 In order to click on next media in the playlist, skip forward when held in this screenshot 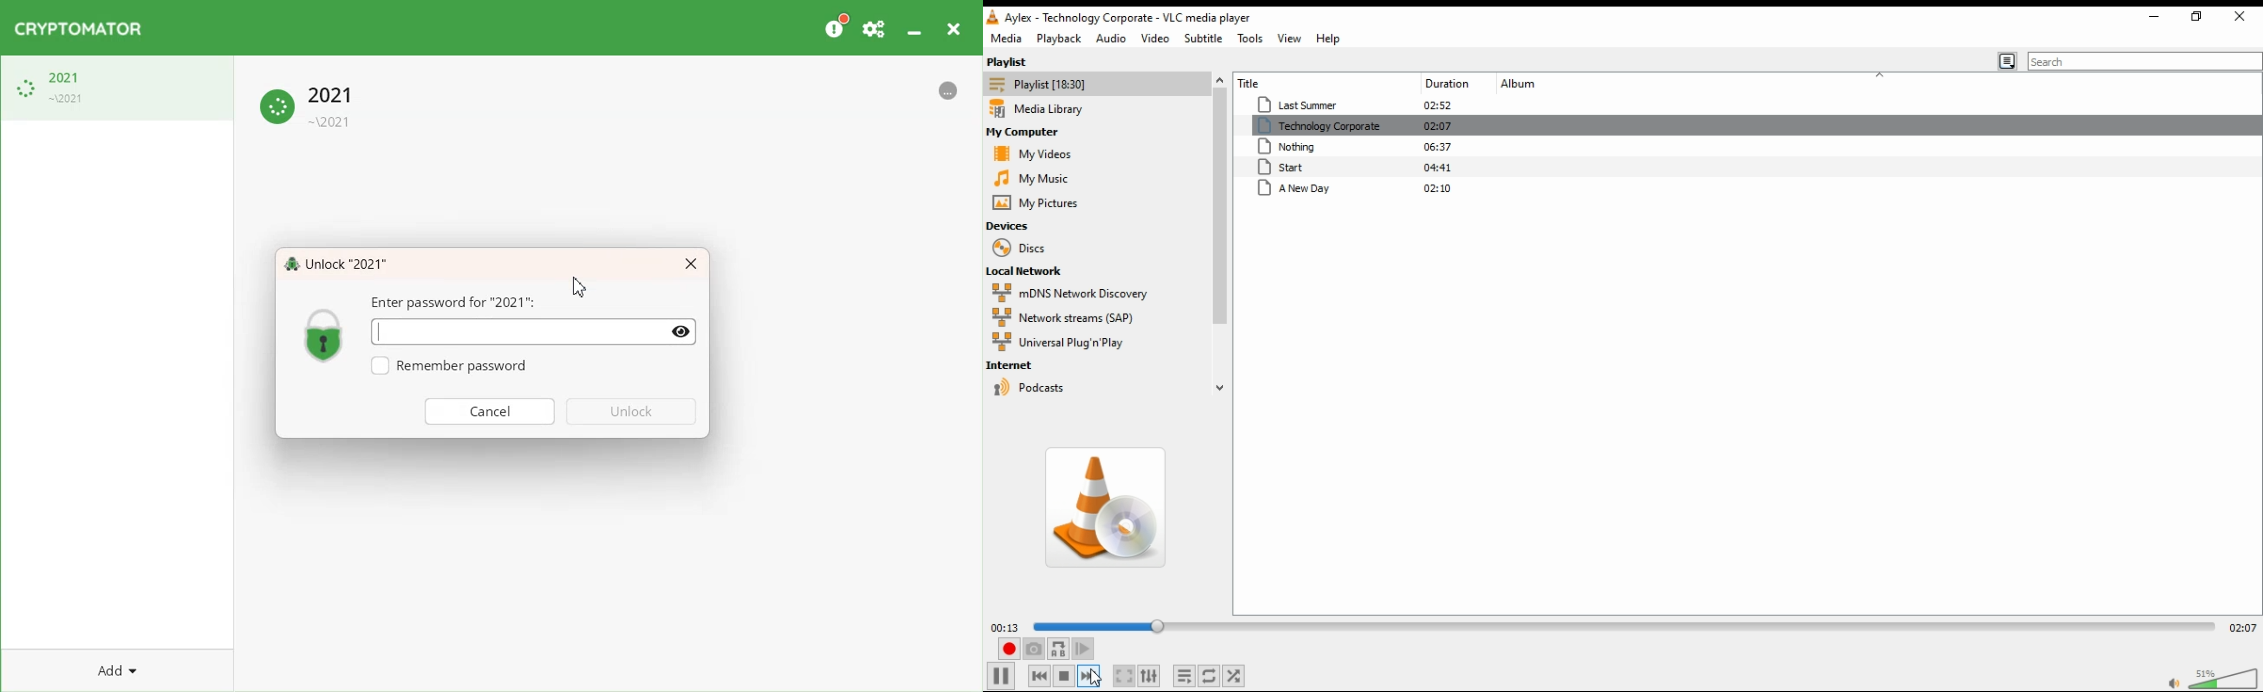, I will do `click(1084, 718)`.